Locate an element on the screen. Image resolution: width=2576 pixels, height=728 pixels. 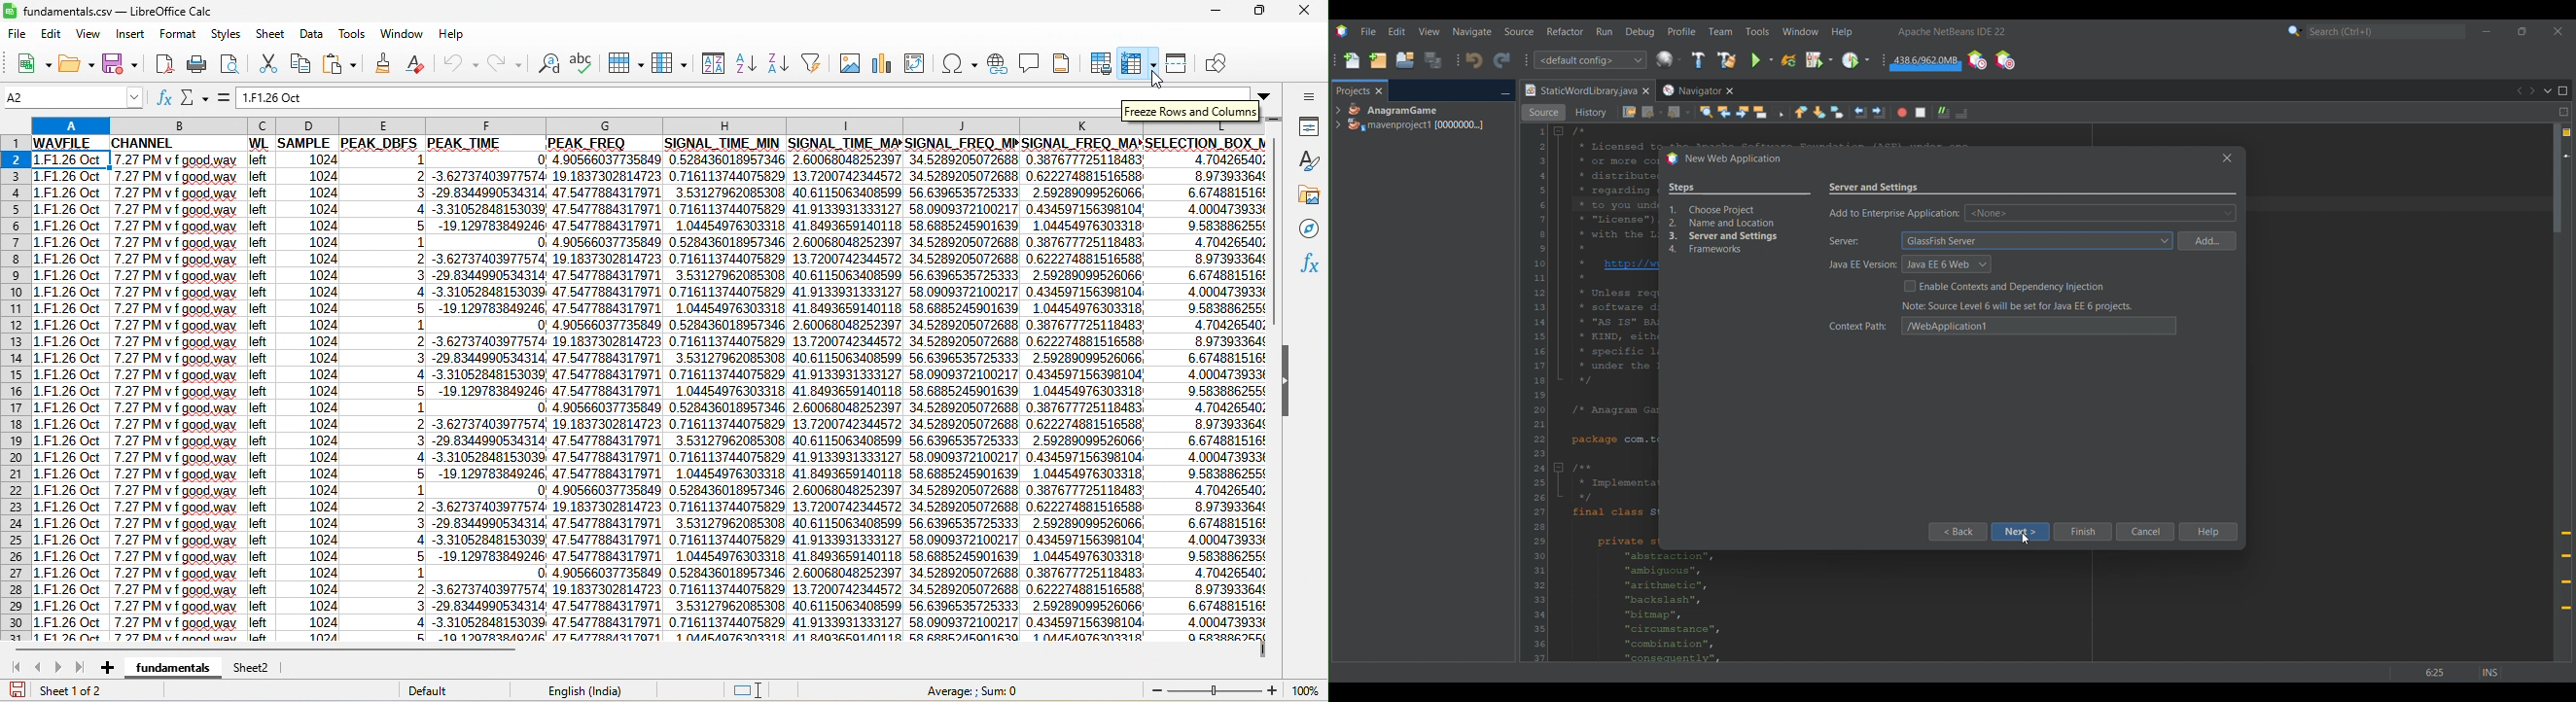
new is located at coordinates (26, 67).